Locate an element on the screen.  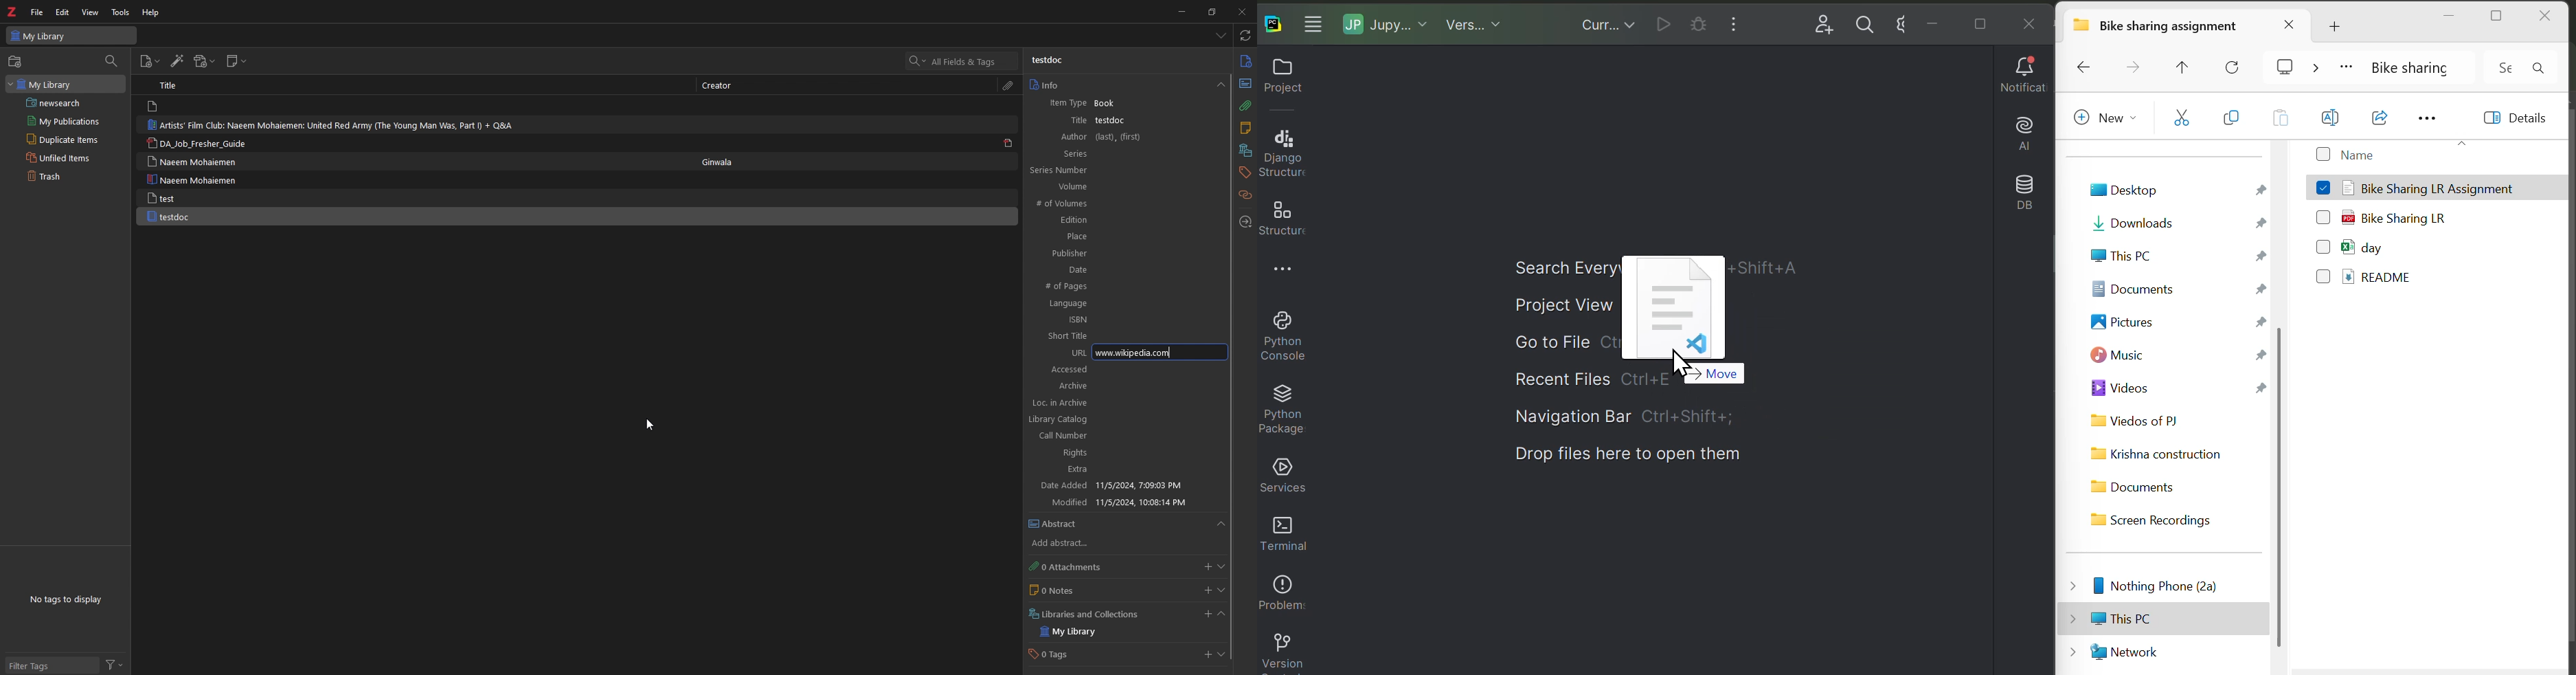
abstract is located at coordinates (1244, 84).